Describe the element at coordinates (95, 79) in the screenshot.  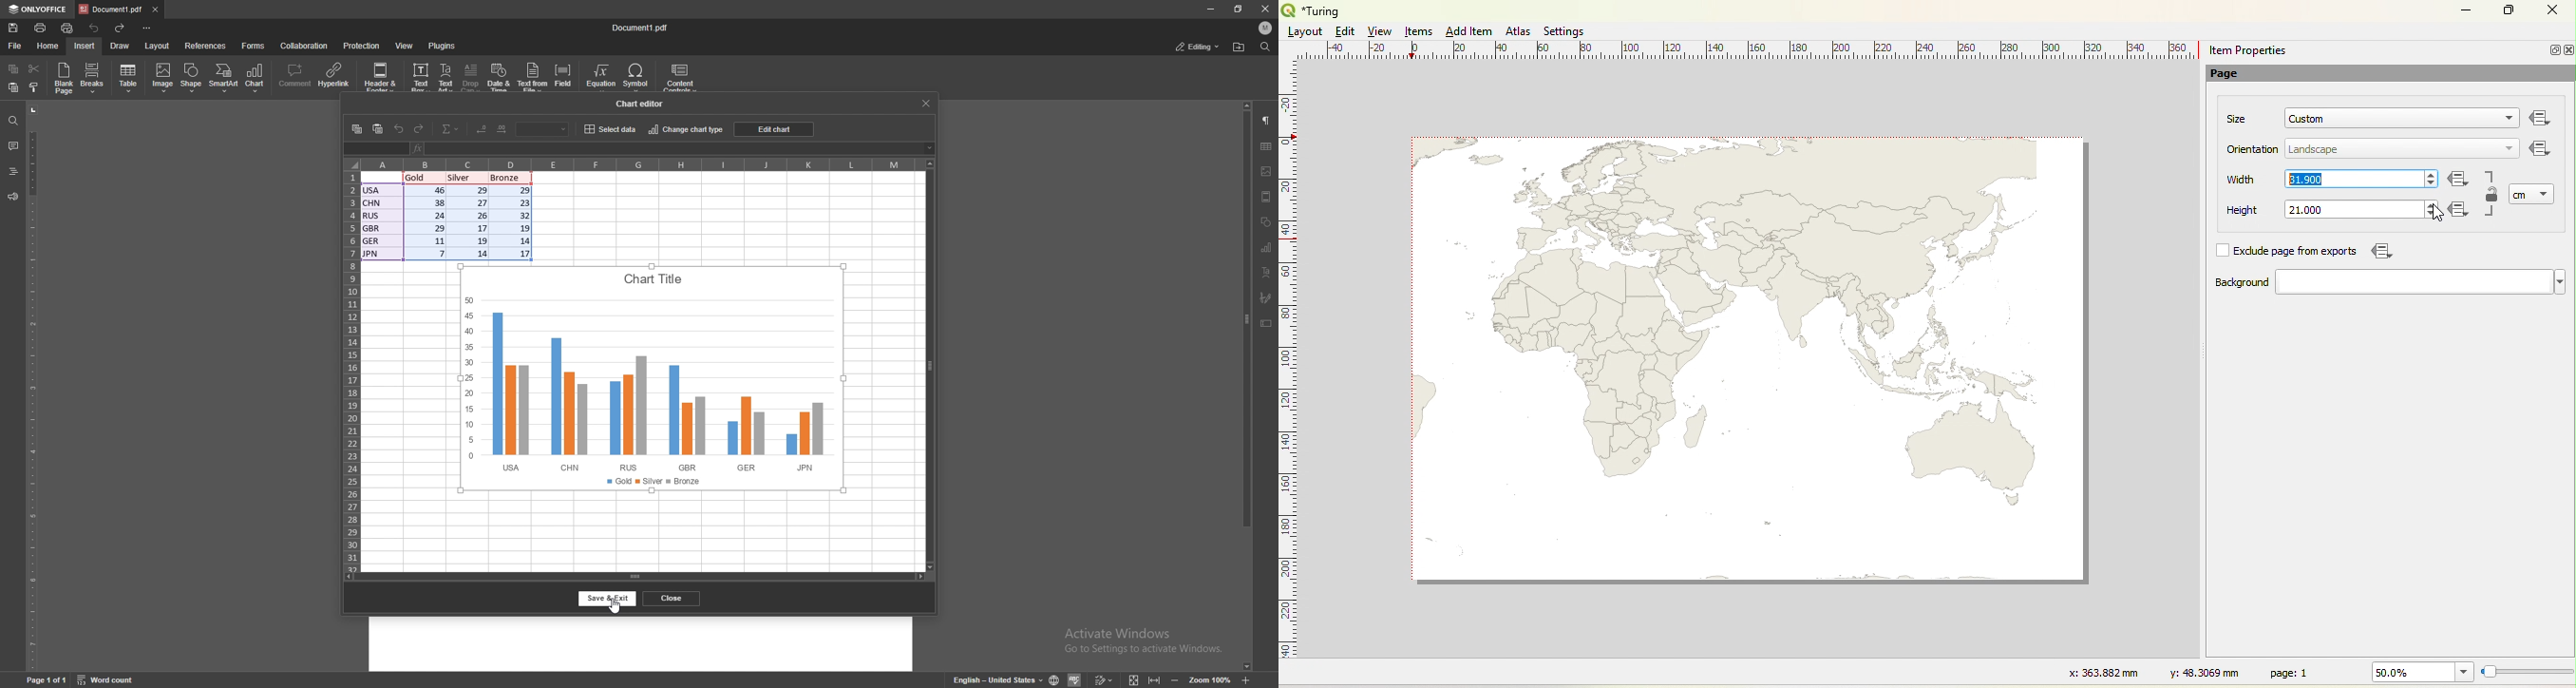
I see `Breaks` at that location.